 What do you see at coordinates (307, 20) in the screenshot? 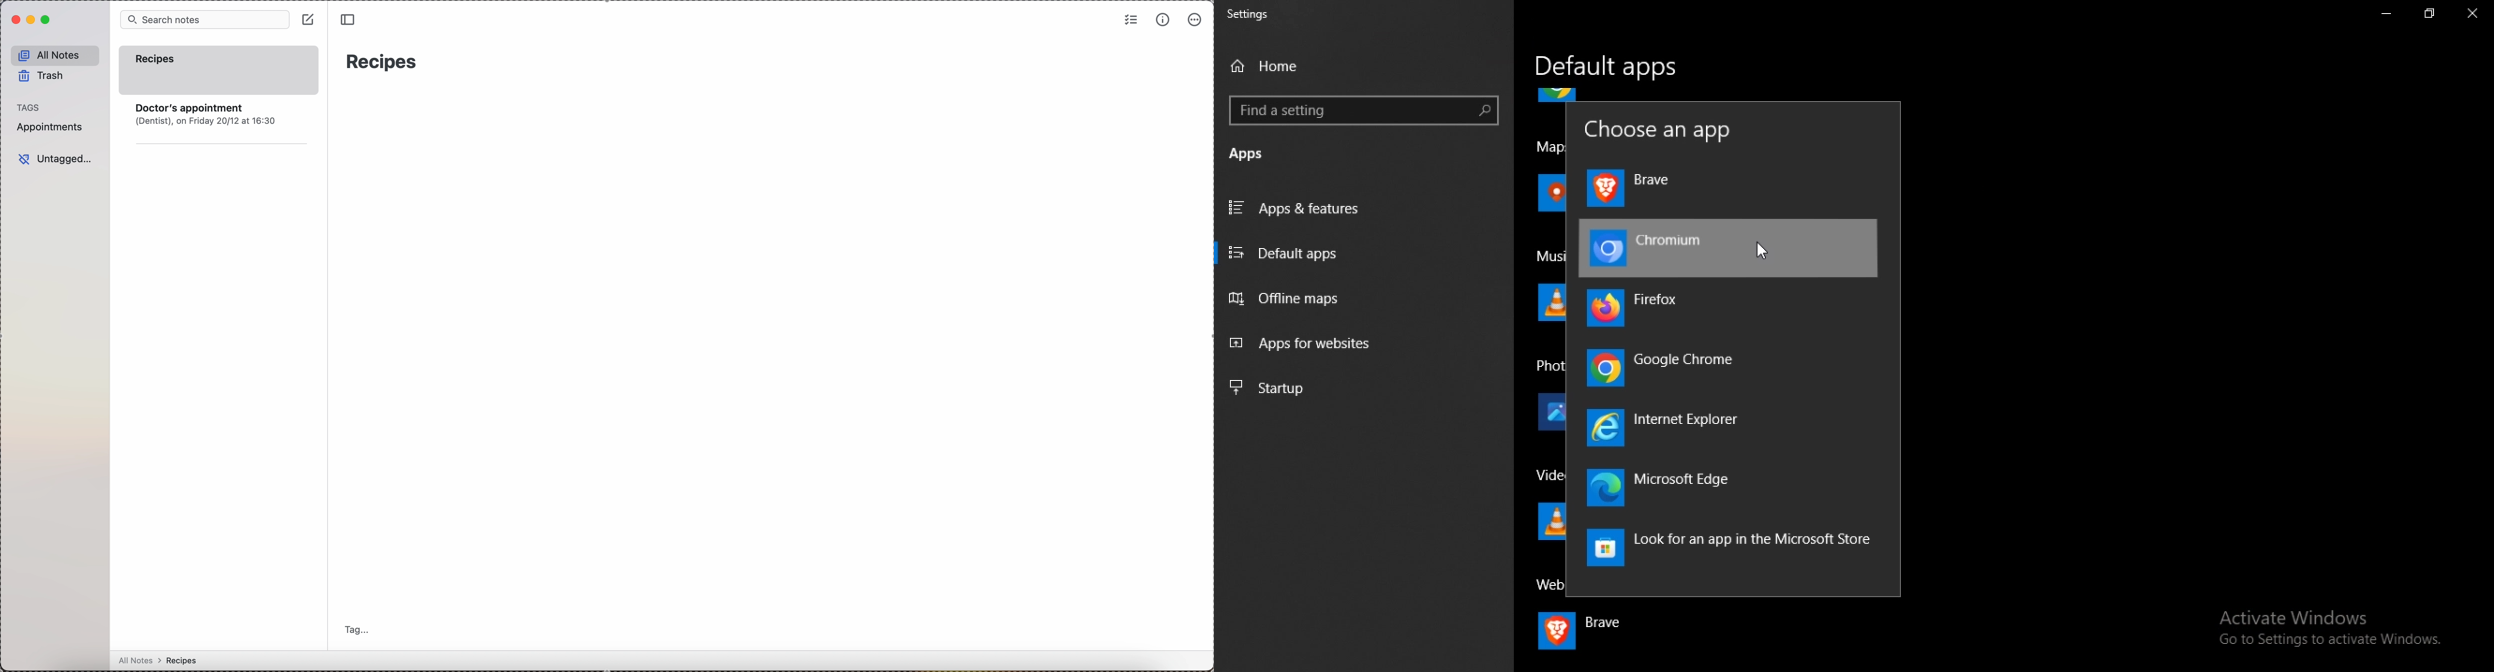
I see `click on create note` at bounding box center [307, 20].